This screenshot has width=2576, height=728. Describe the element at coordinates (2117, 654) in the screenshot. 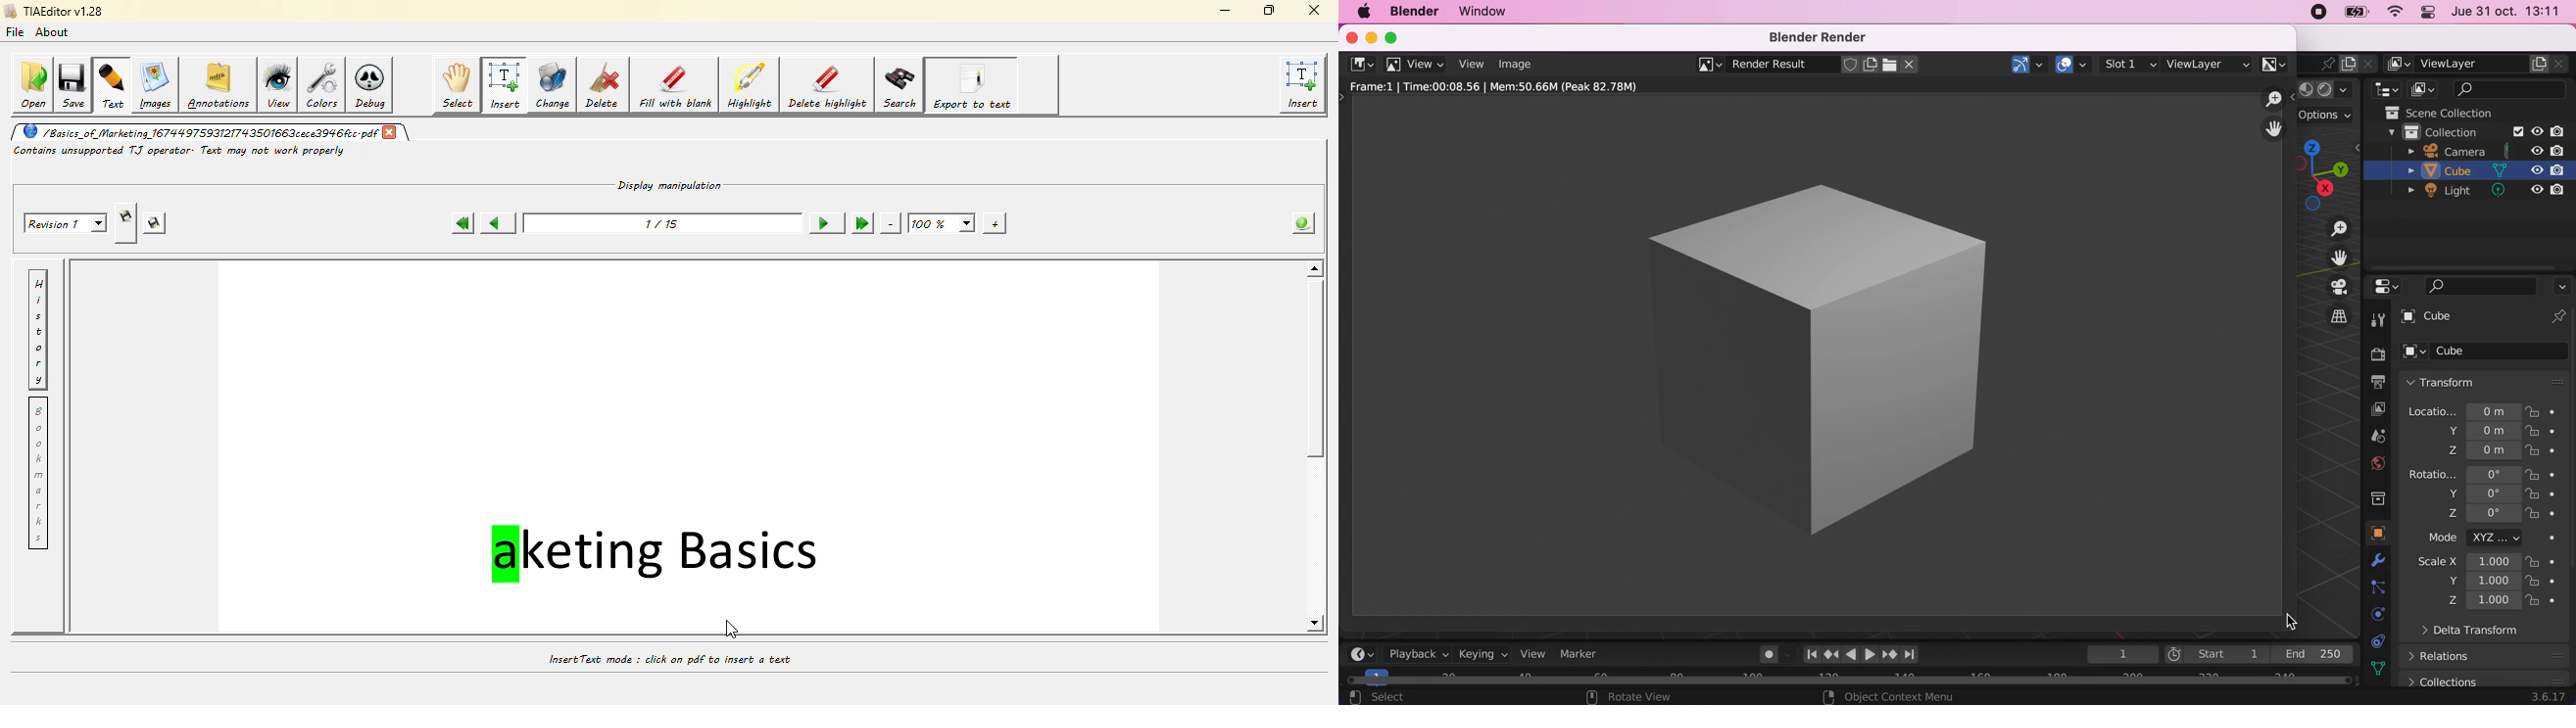

I see `1` at that location.